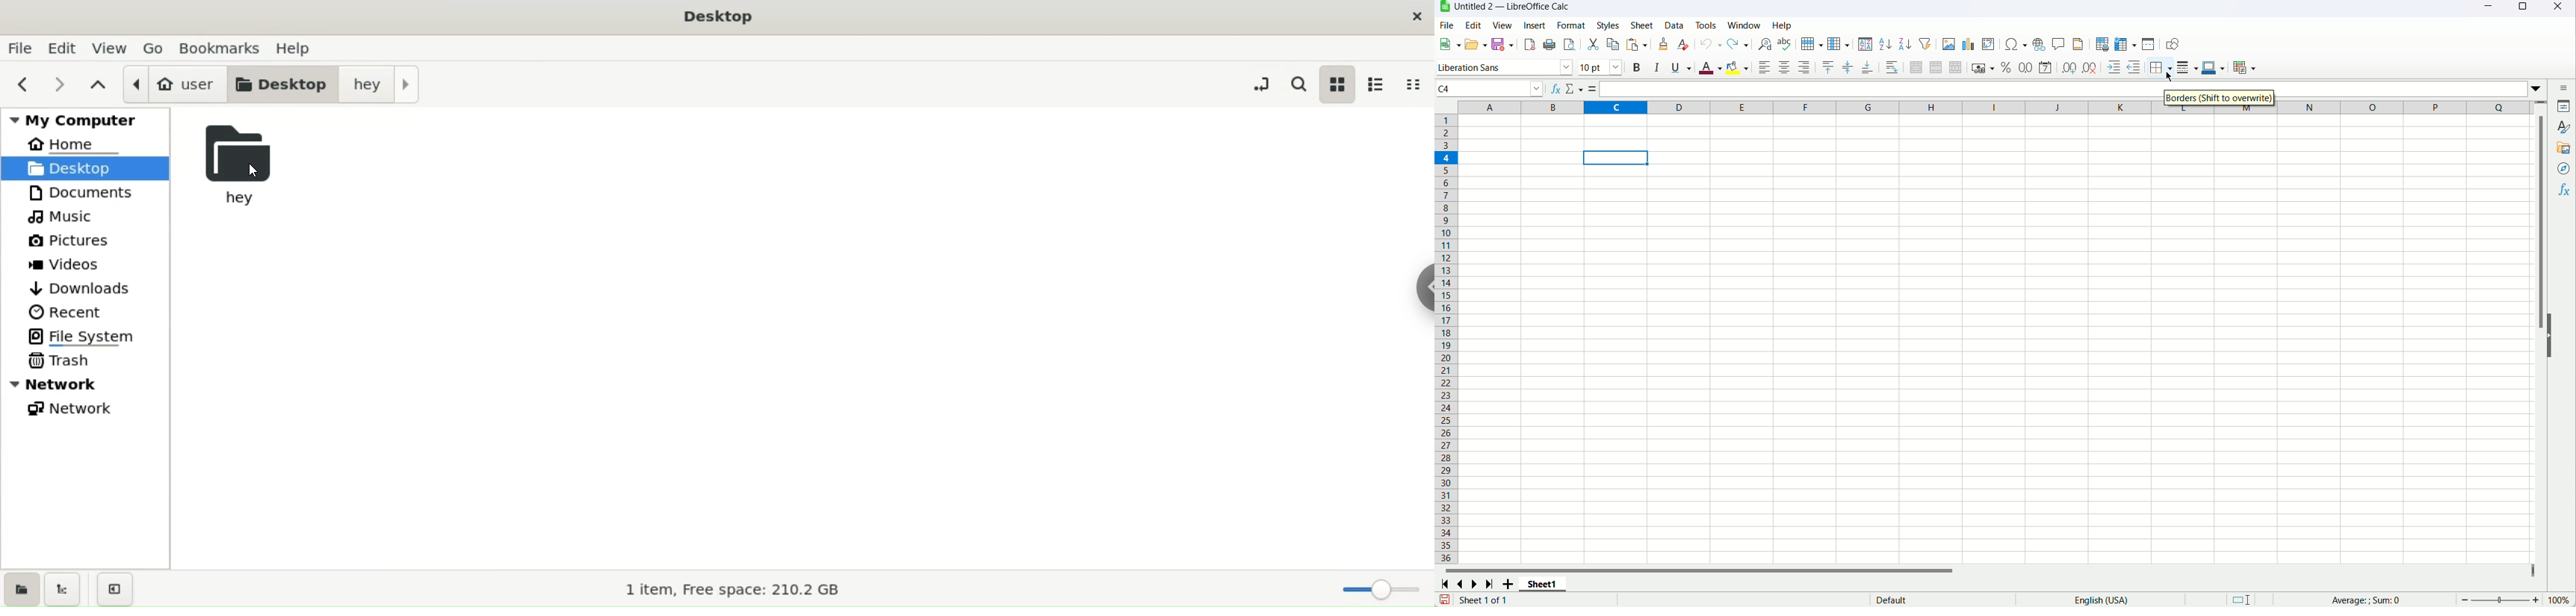  Describe the element at coordinates (1765, 67) in the screenshot. I see `Align left` at that location.